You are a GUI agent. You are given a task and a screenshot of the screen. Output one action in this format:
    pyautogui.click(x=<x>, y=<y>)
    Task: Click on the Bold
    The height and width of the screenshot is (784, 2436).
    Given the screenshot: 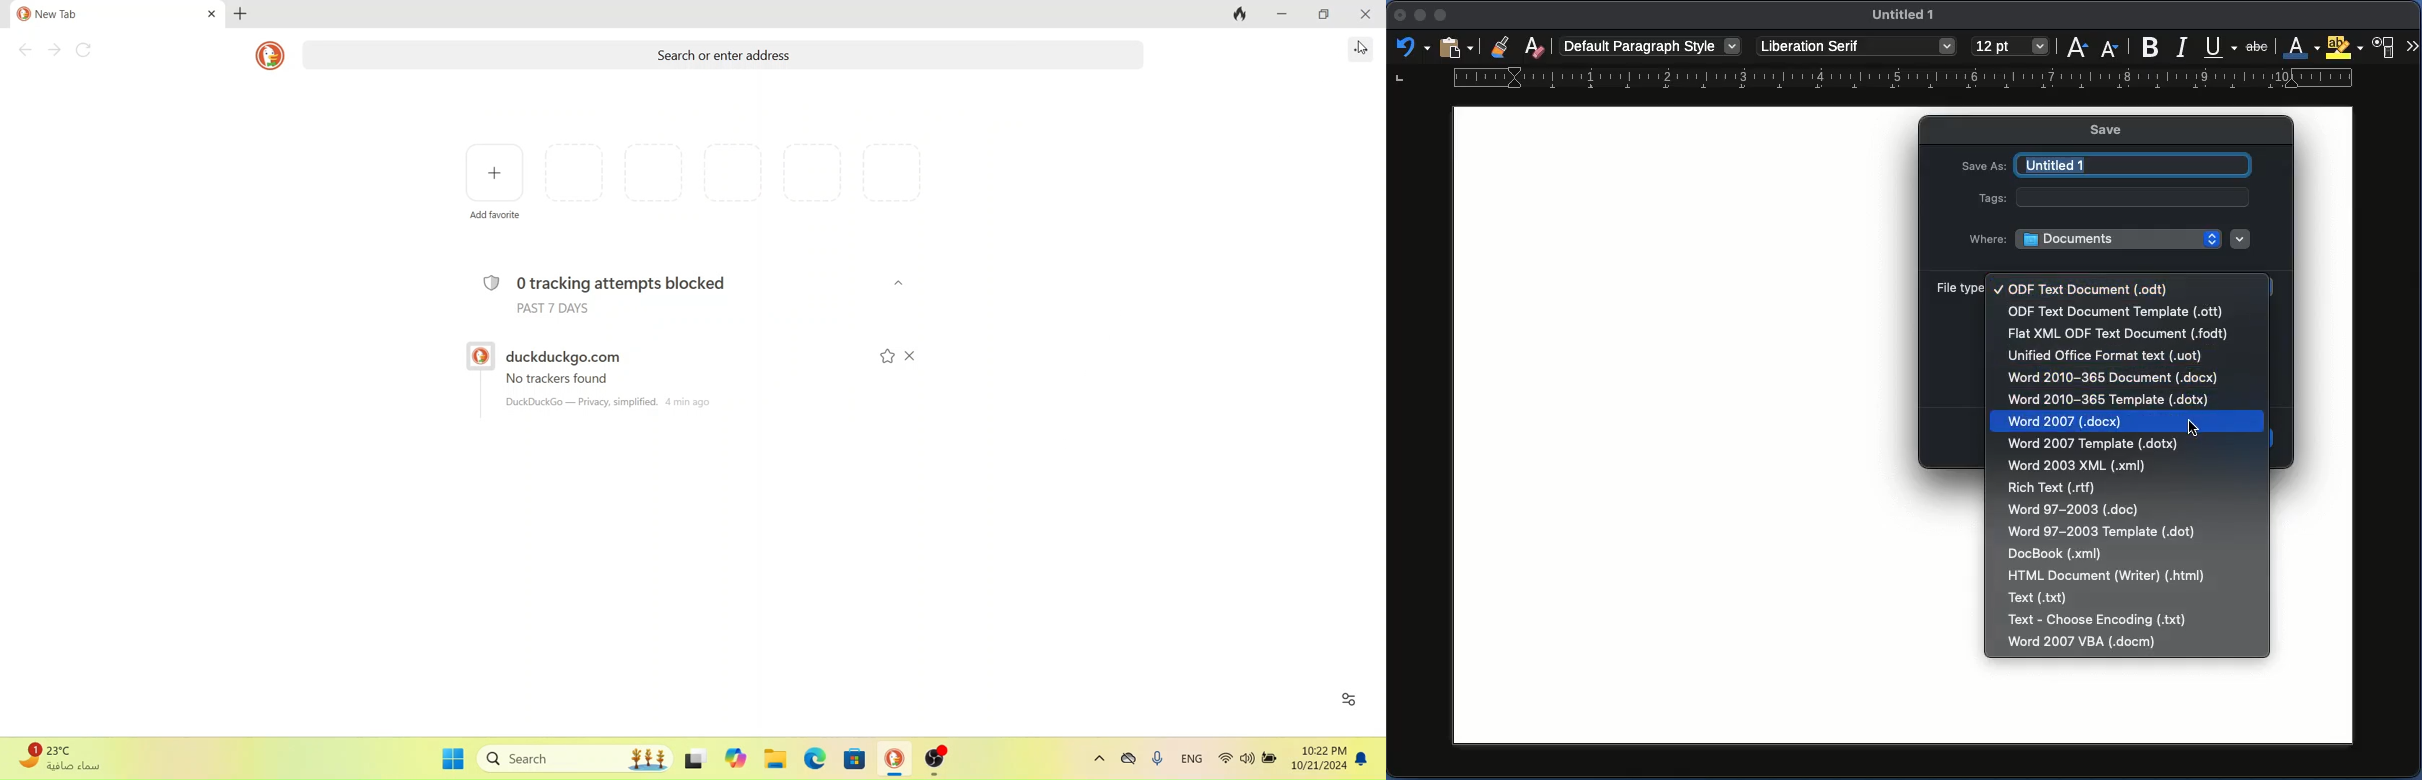 What is the action you would take?
    pyautogui.click(x=2151, y=45)
    